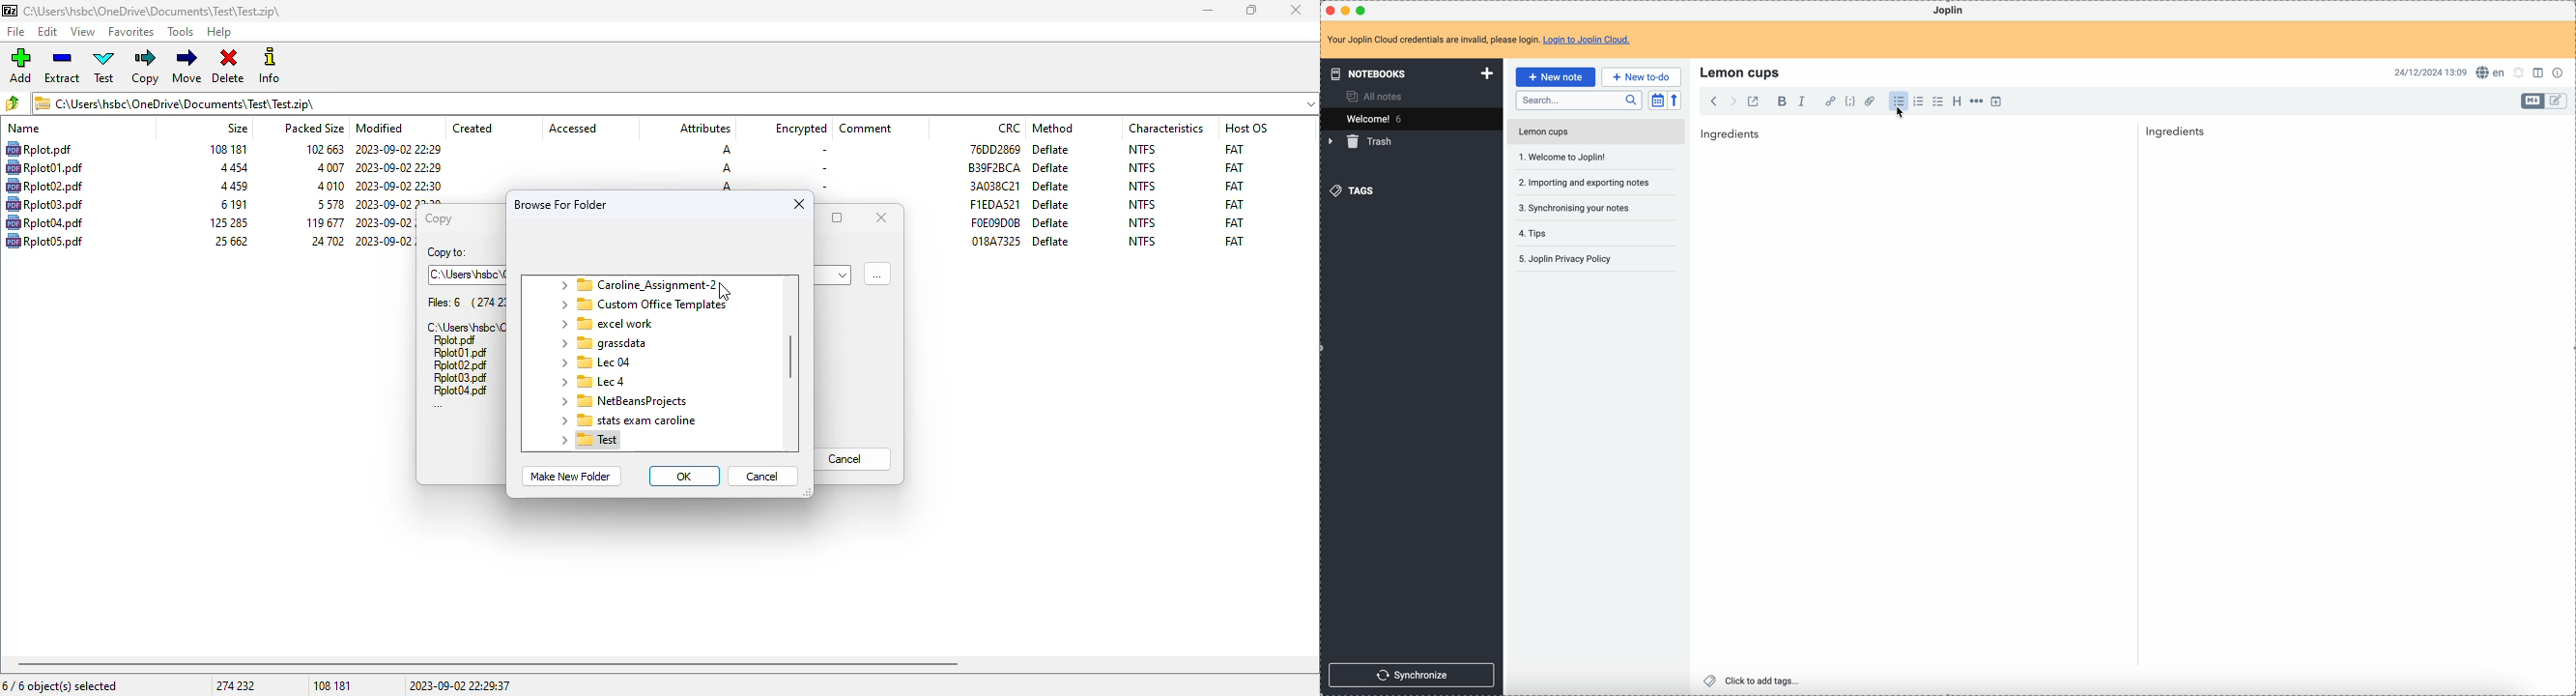 The width and height of the screenshot is (2576, 700). What do you see at coordinates (1412, 675) in the screenshot?
I see `synchronize` at bounding box center [1412, 675].